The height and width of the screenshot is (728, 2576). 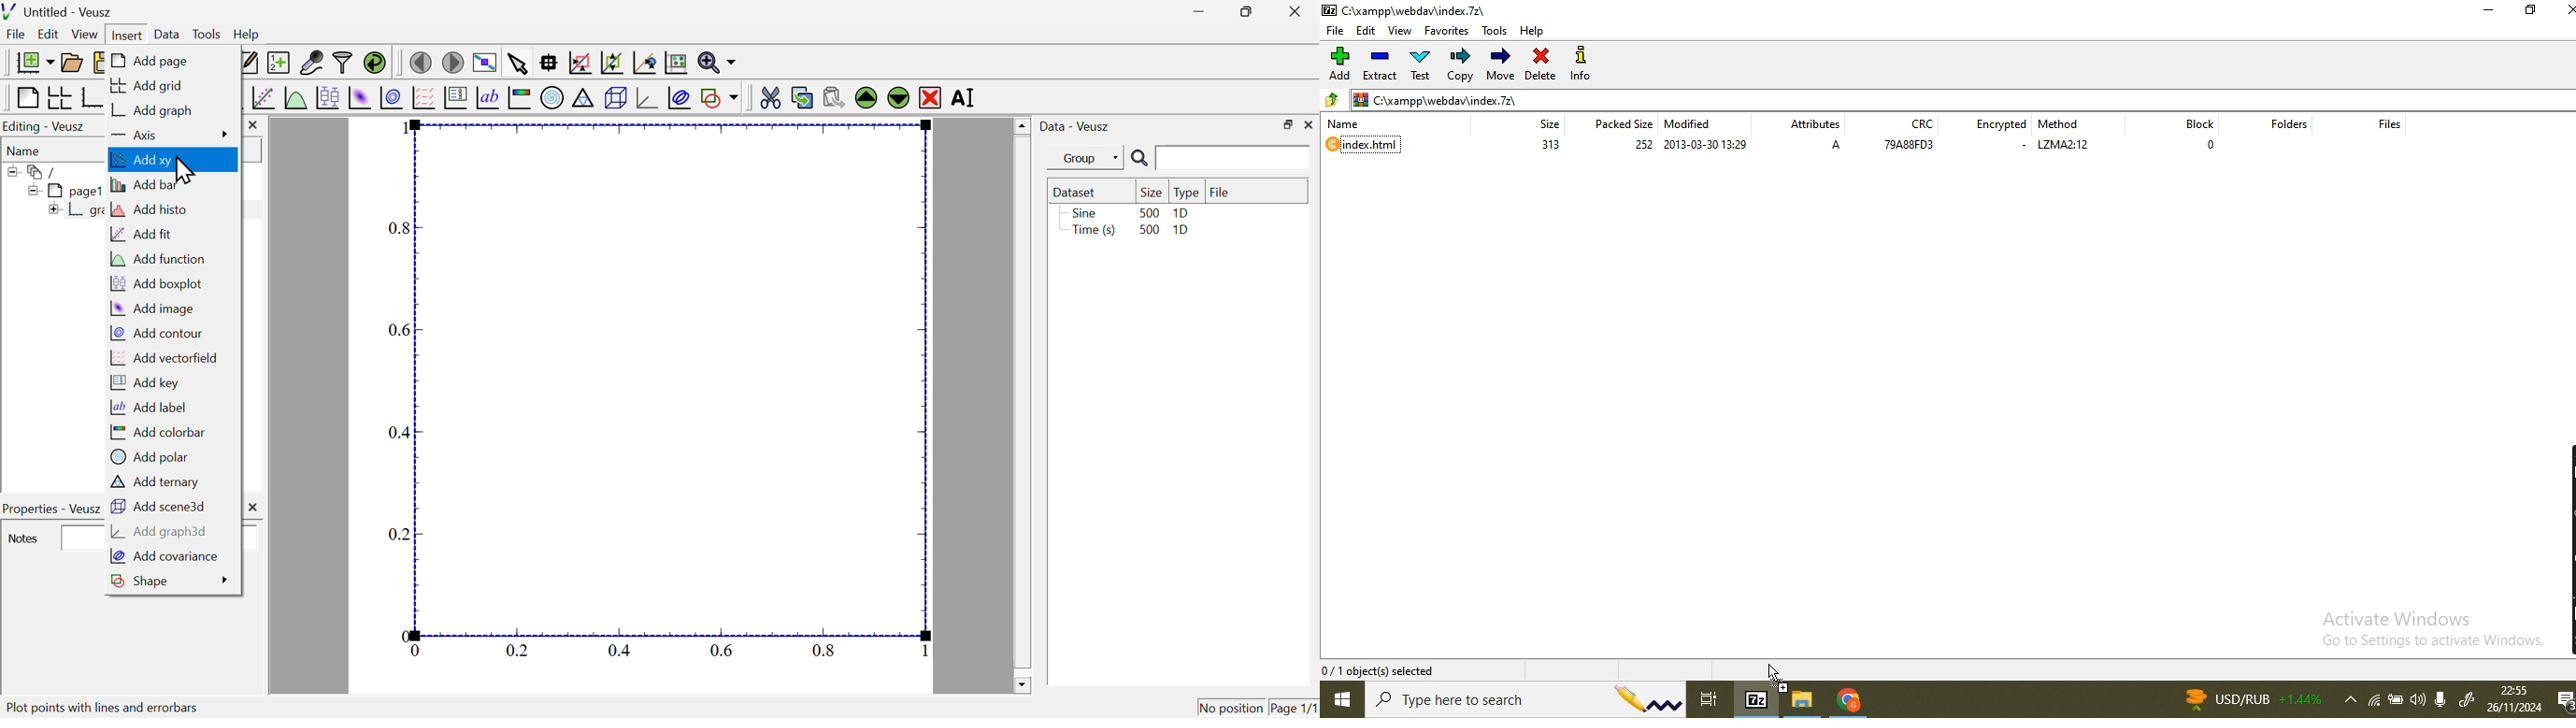 What do you see at coordinates (1805, 700) in the screenshot?
I see `file browser` at bounding box center [1805, 700].